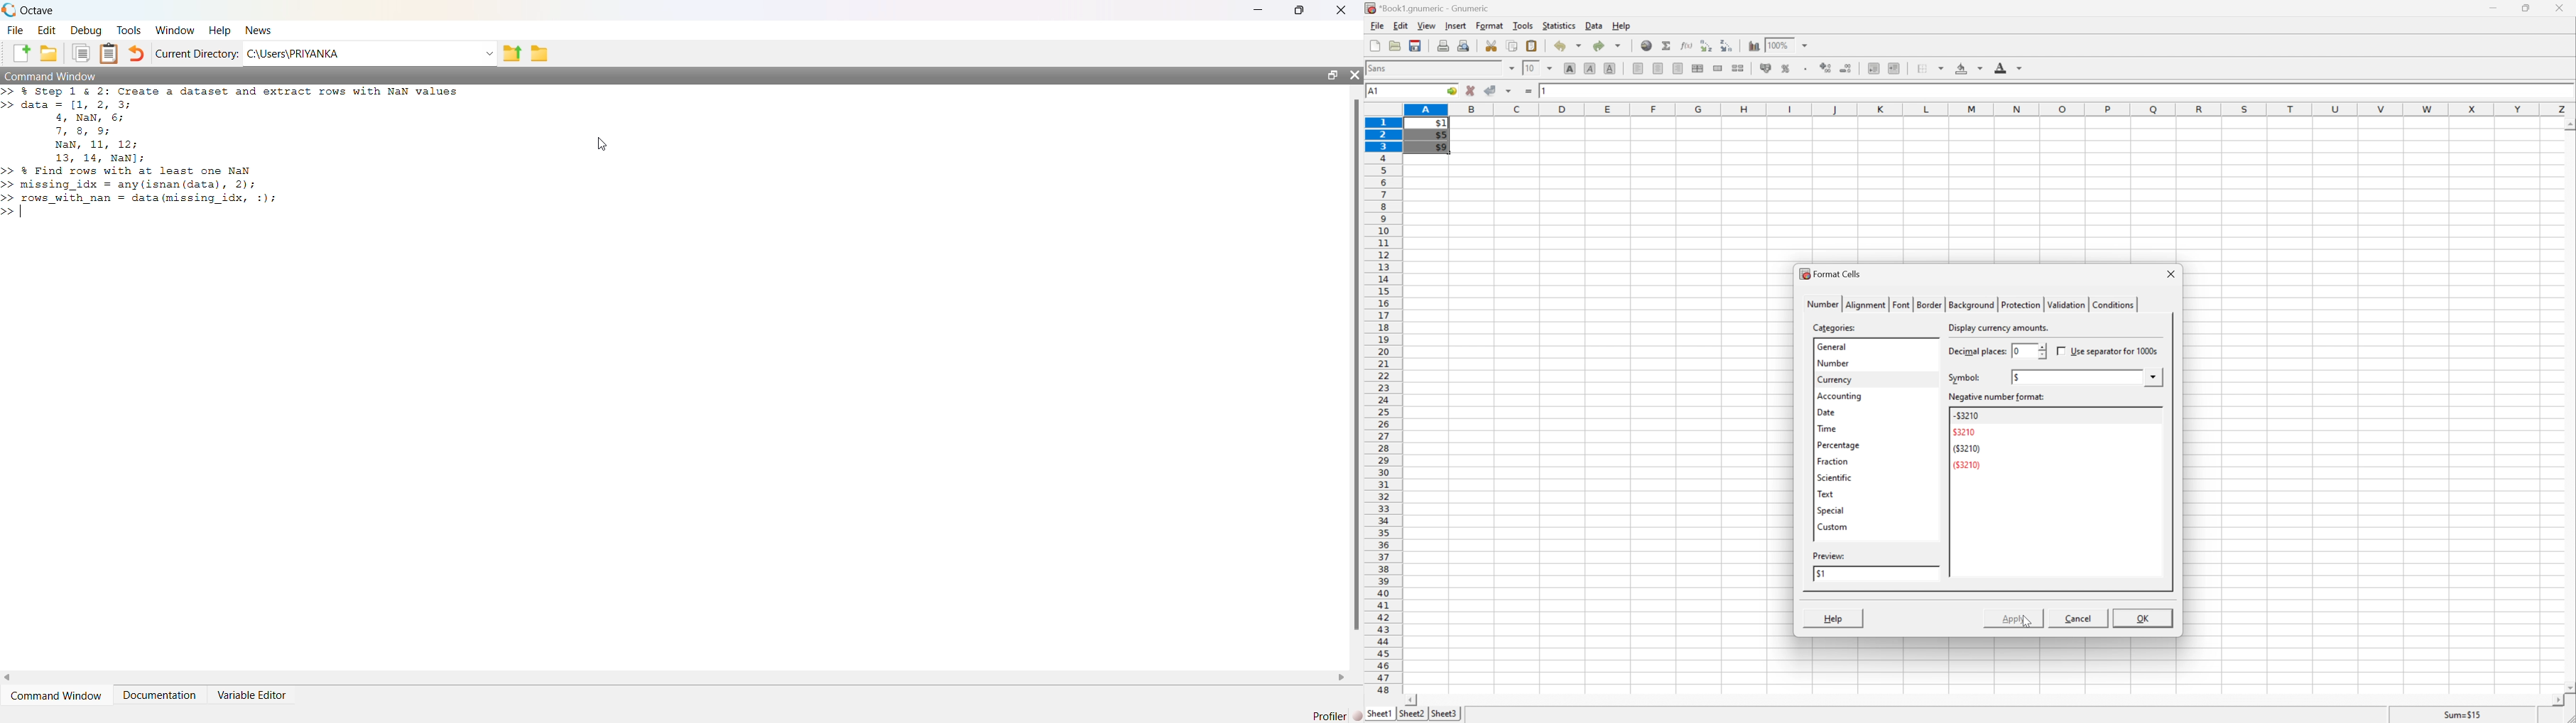 Image resolution: width=2576 pixels, height=728 pixels. I want to click on accounting, so click(1841, 396).